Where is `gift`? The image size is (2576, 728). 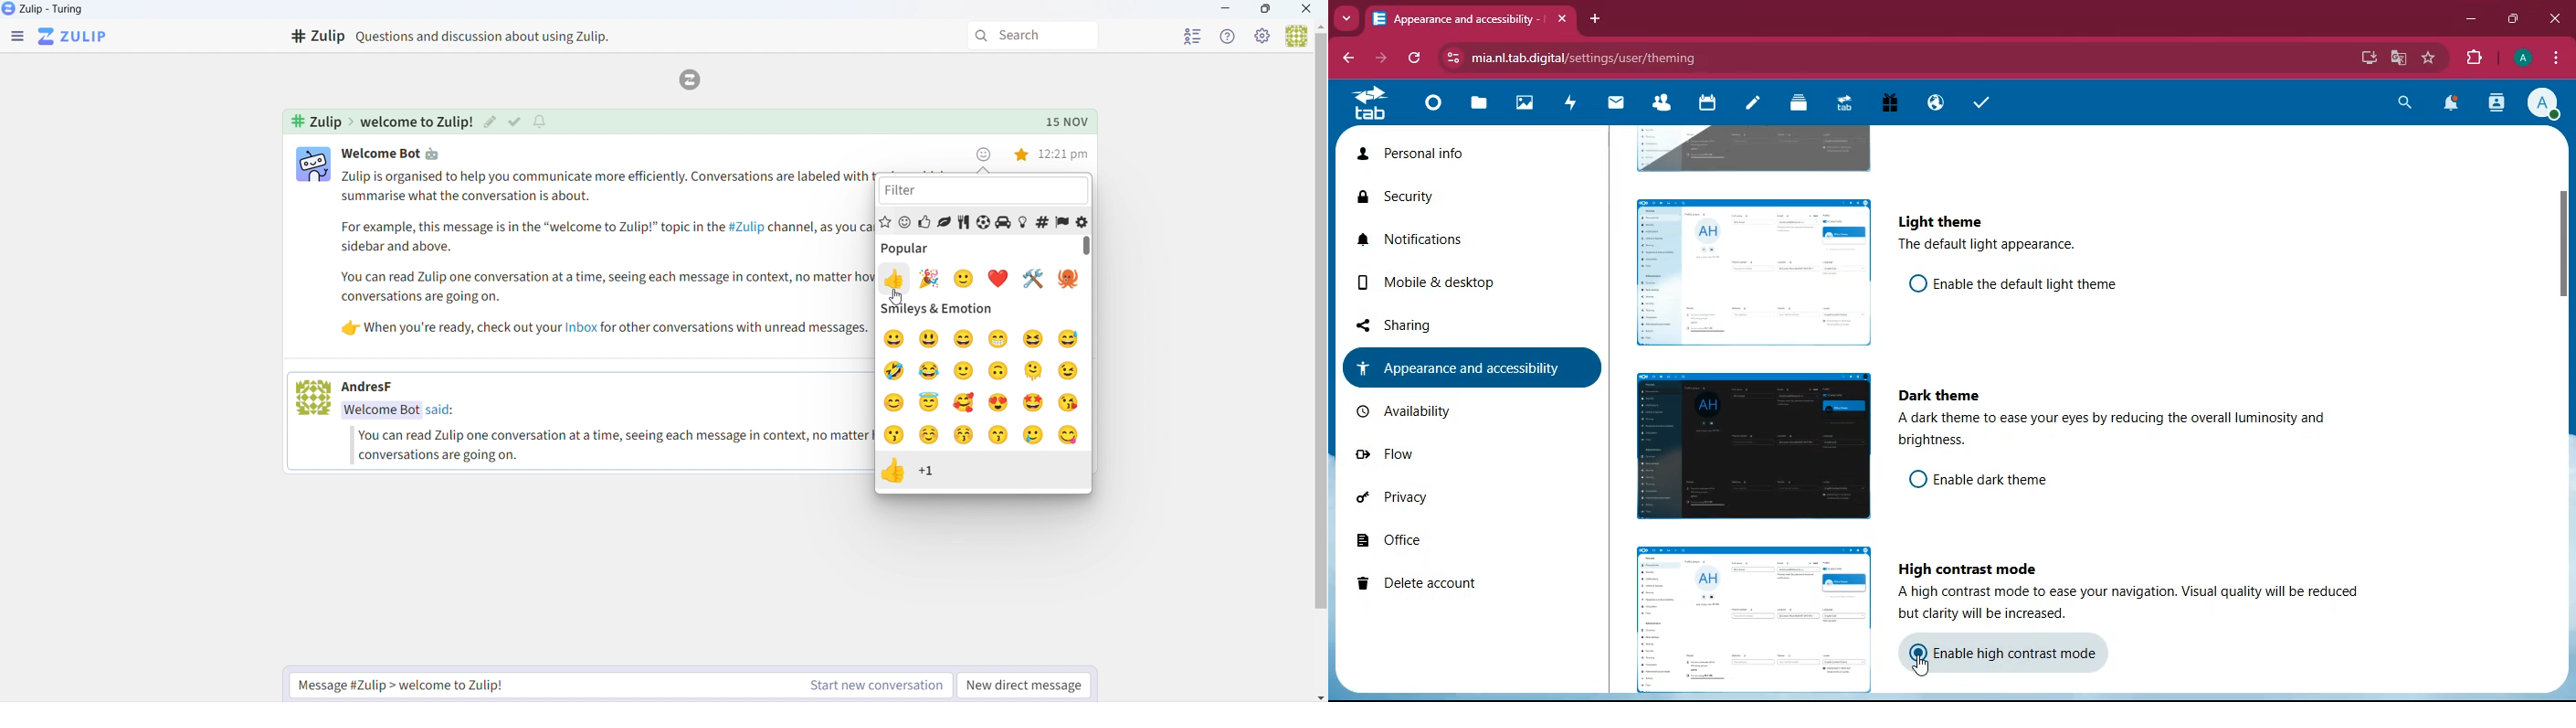 gift is located at coordinates (1885, 104).